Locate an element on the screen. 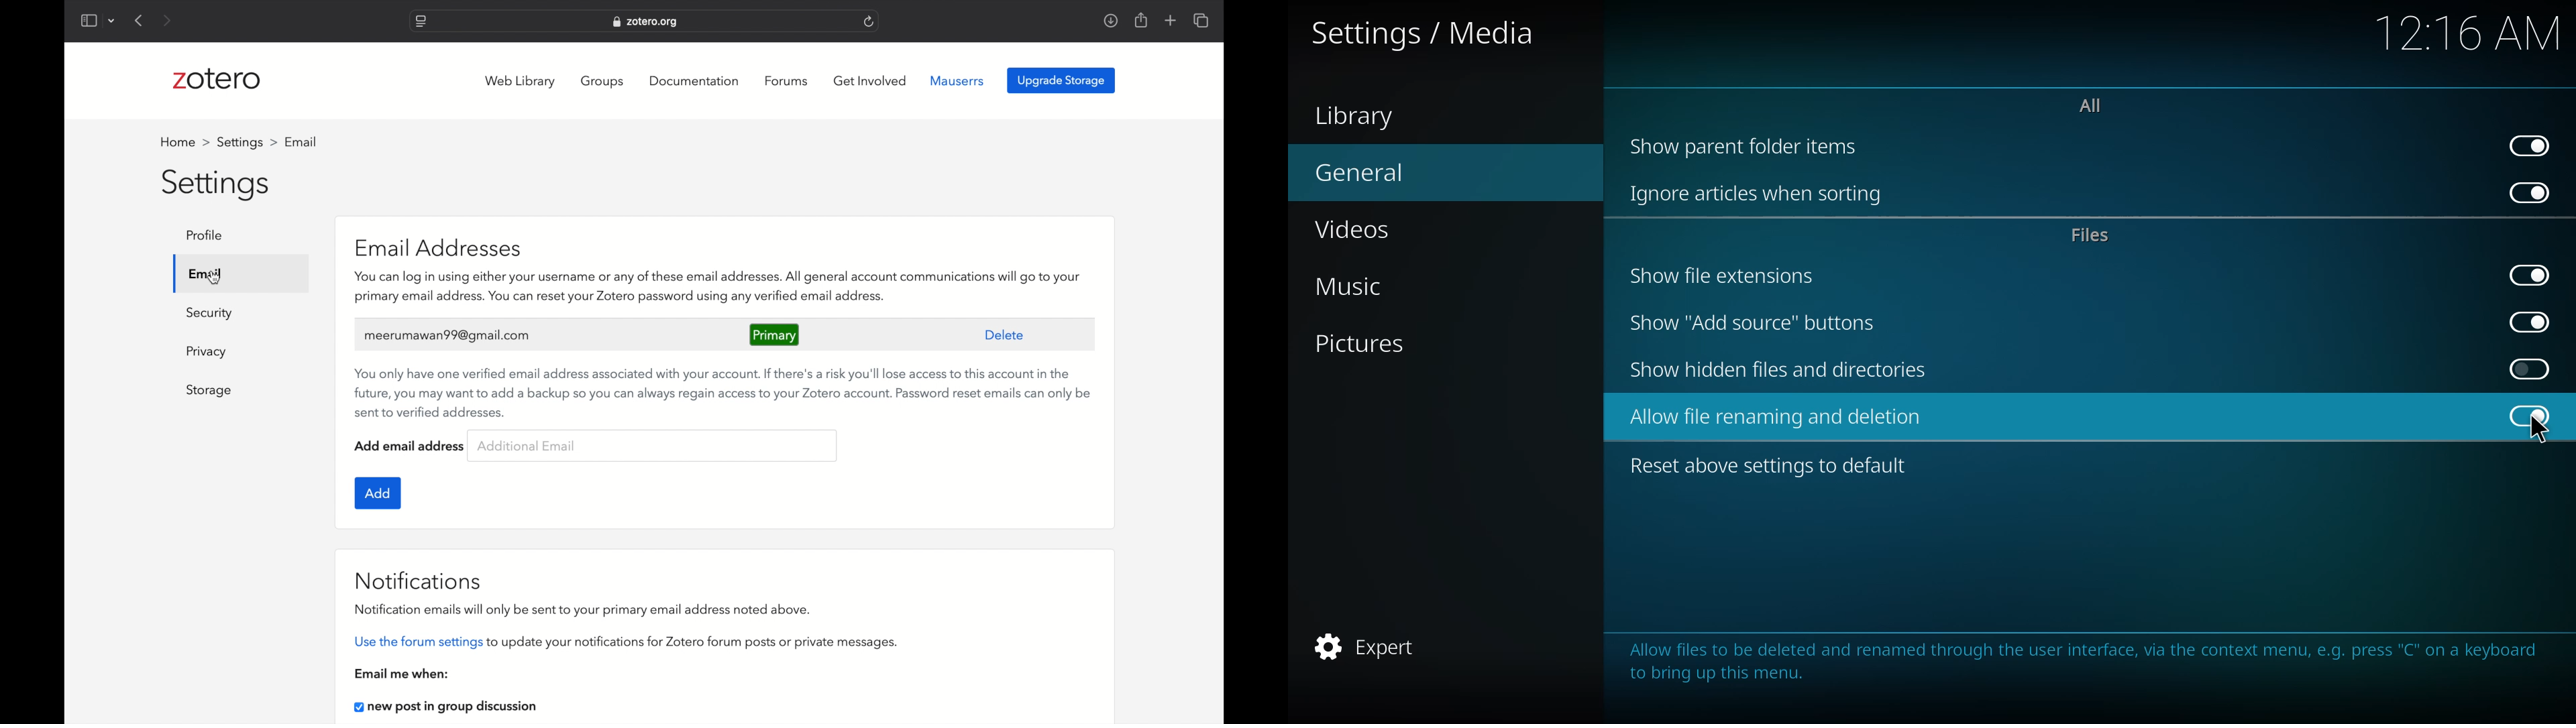 Image resolution: width=2576 pixels, height=728 pixels. notifications is located at coordinates (417, 581).